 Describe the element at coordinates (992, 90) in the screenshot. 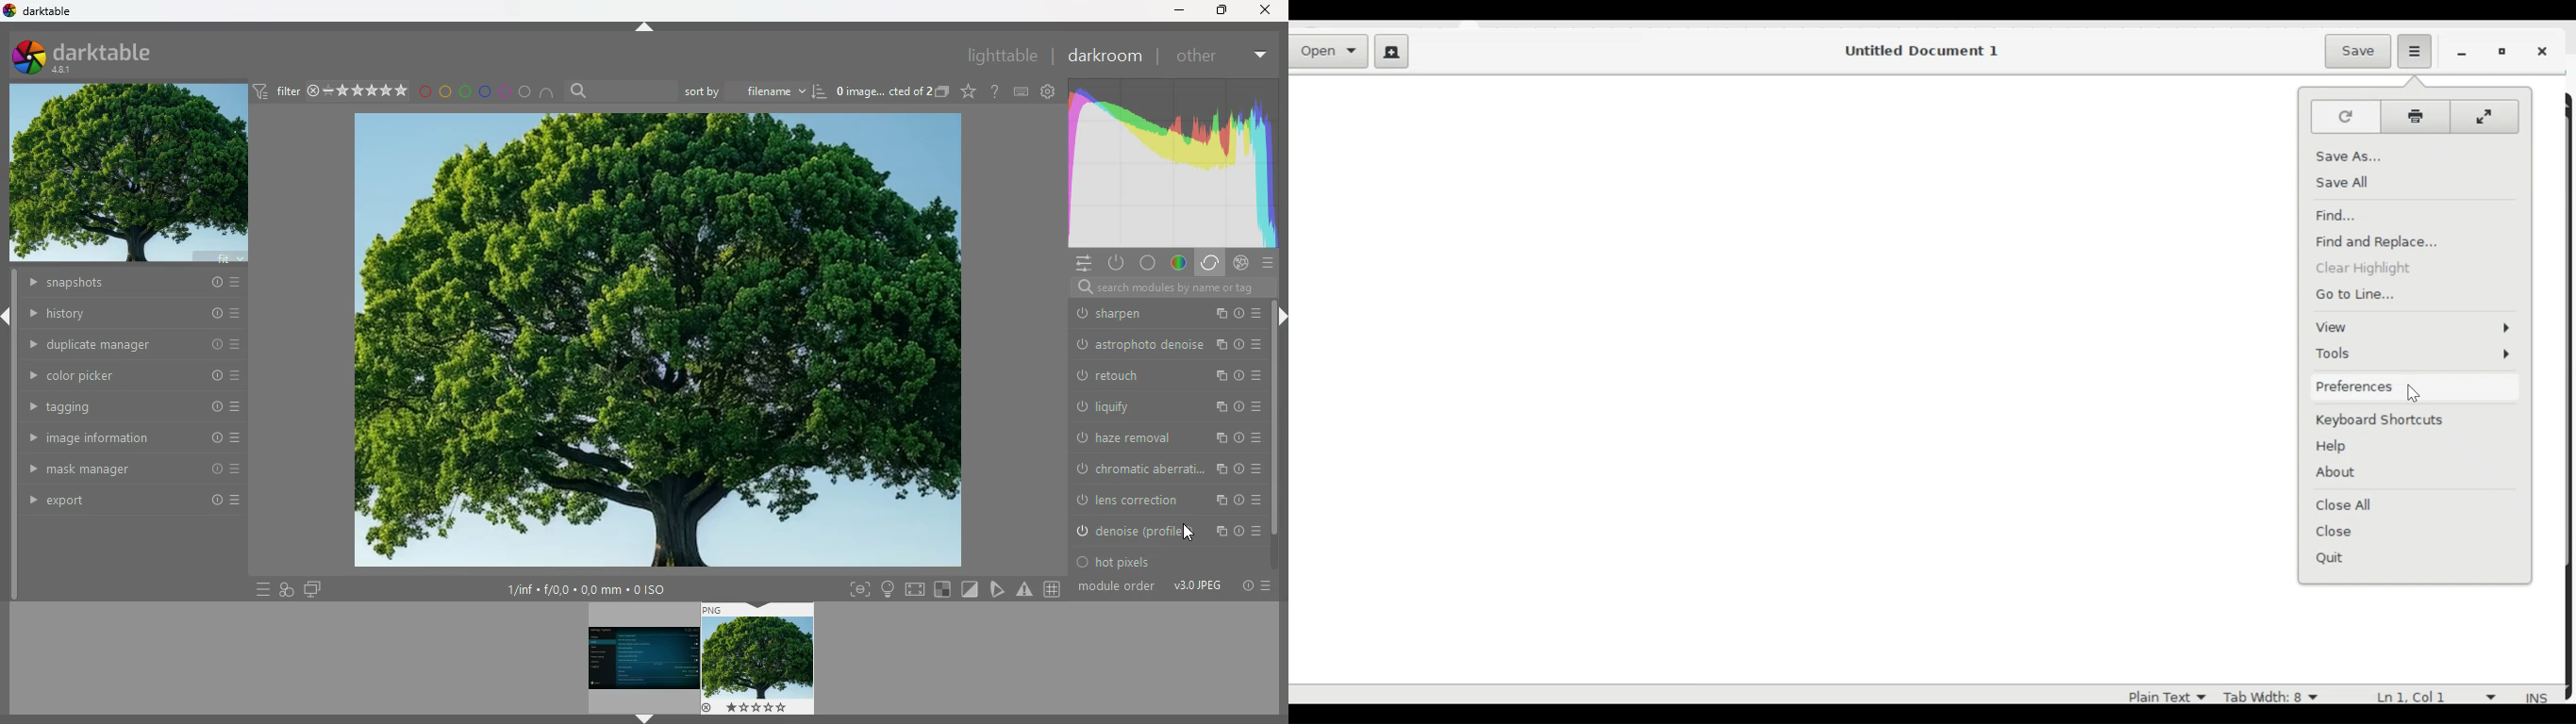

I see `doubt` at that location.